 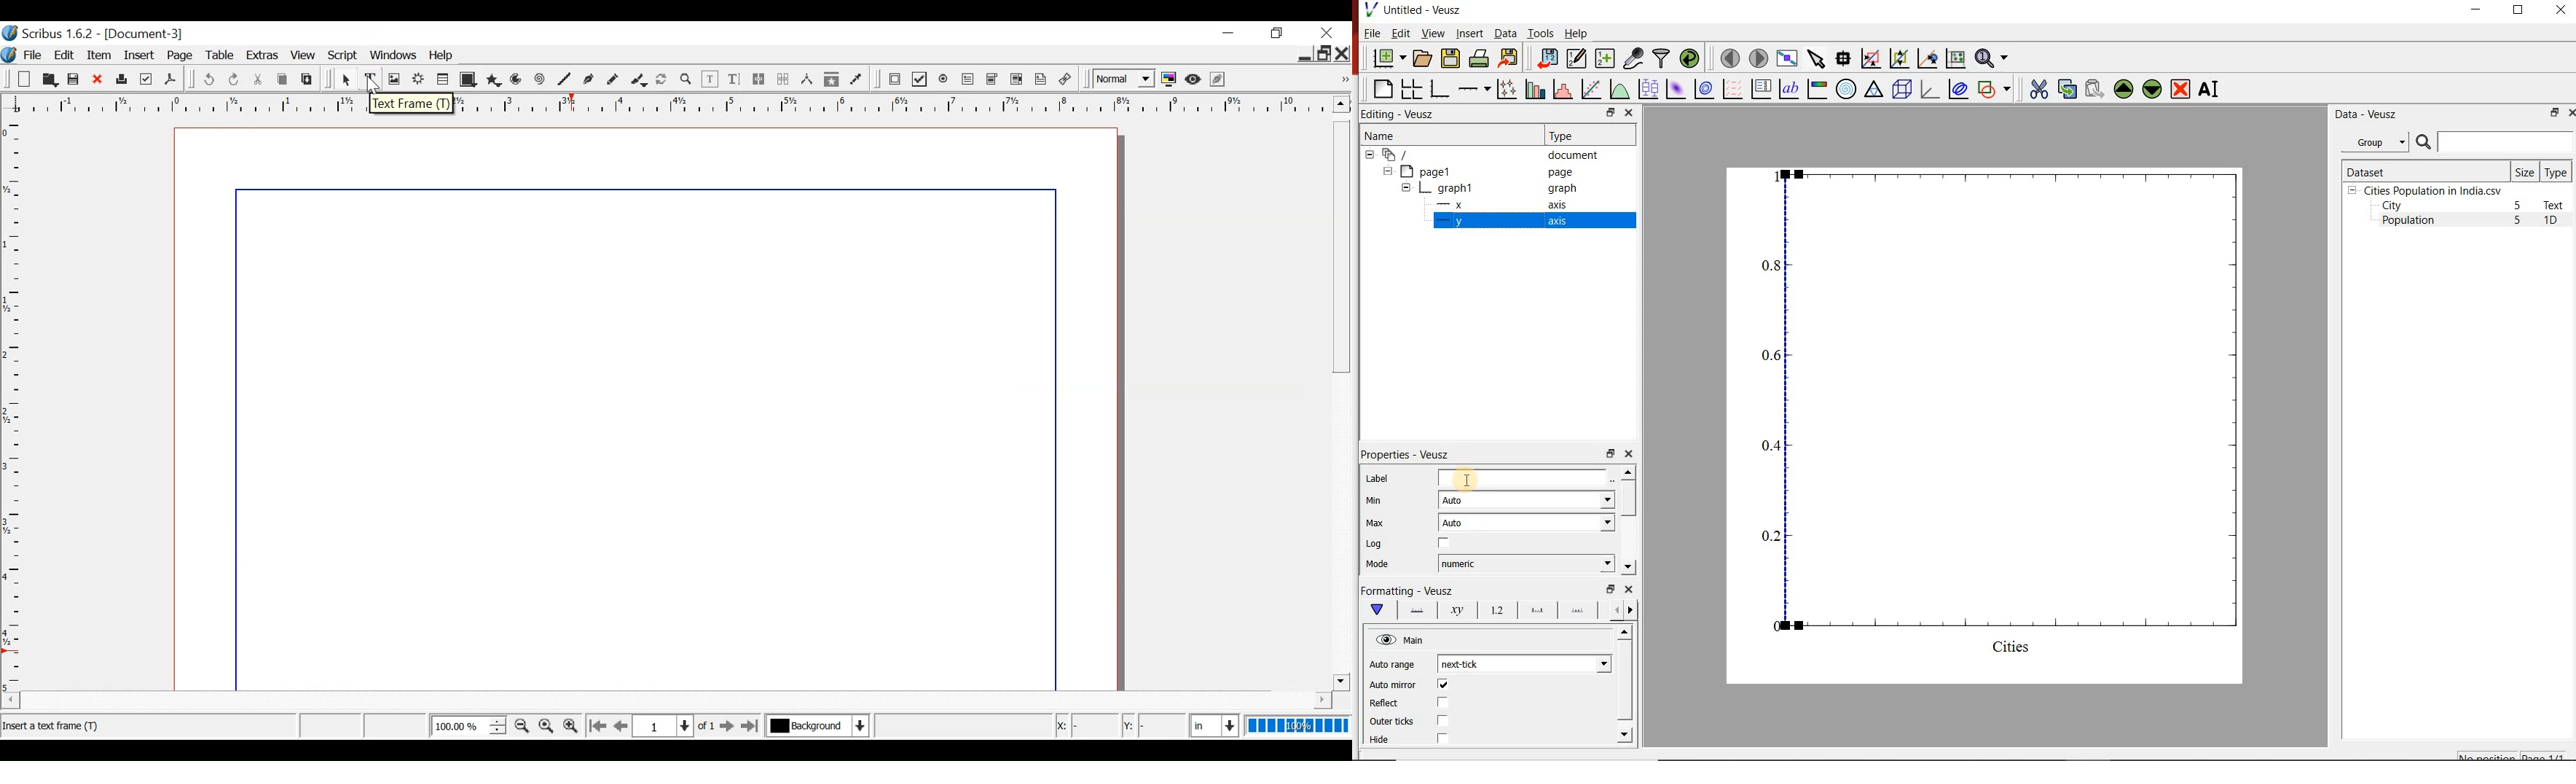 What do you see at coordinates (1170, 80) in the screenshot?
I see `Toggle color` at bounding box center [1170, 80].